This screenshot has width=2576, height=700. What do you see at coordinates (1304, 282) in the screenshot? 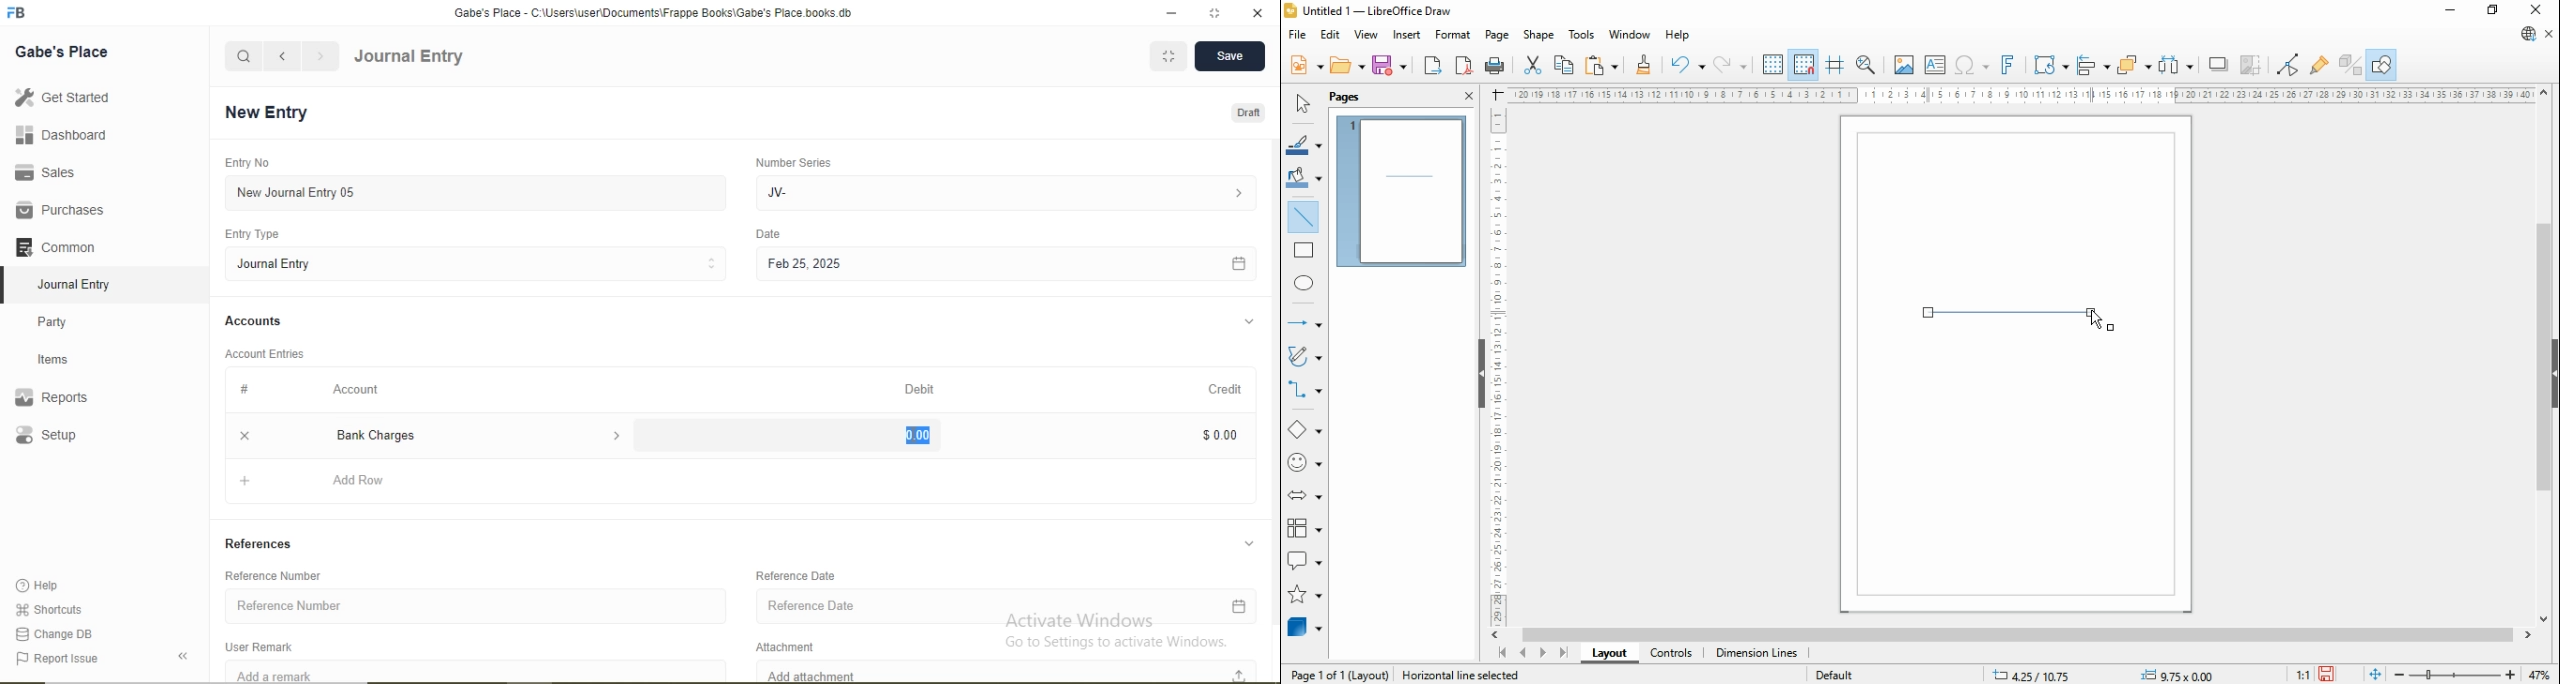
I see `ellipse` at bounding box center [1304, 282].